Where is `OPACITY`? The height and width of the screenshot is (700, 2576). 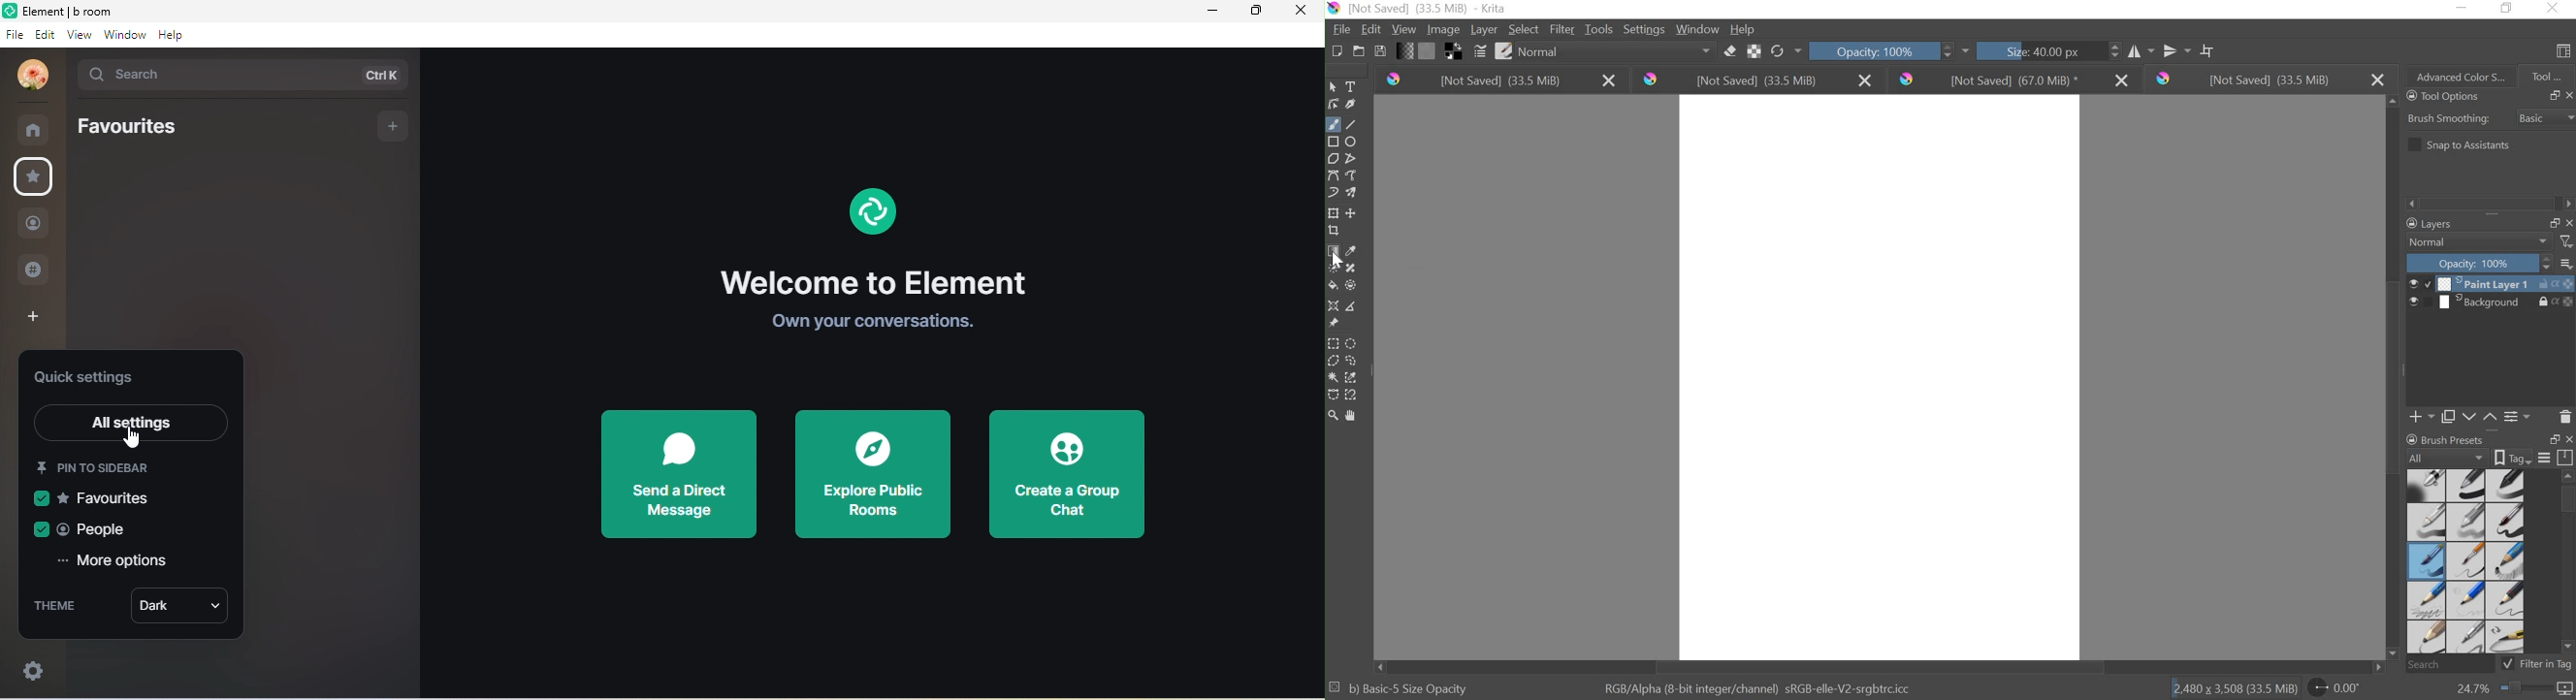 OPACITY is located at coordinates (2482, 263).